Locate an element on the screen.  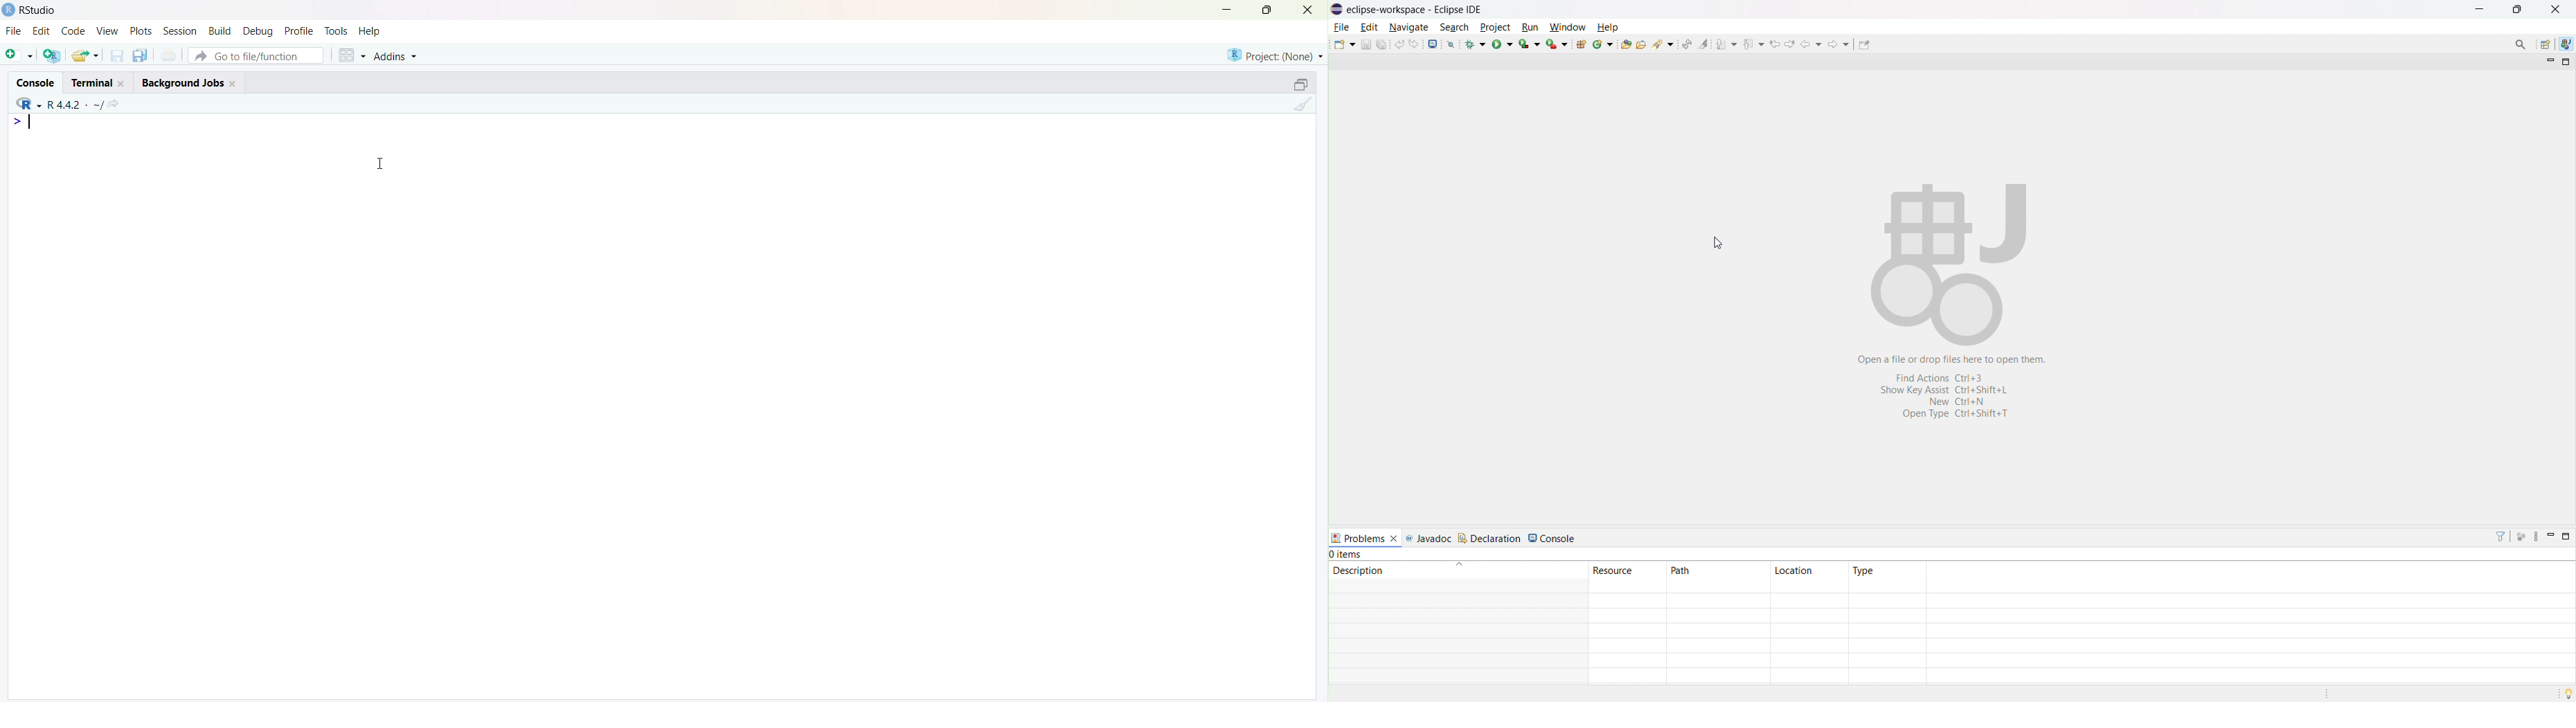
RStudio logo is located at coordinates (26, 102).